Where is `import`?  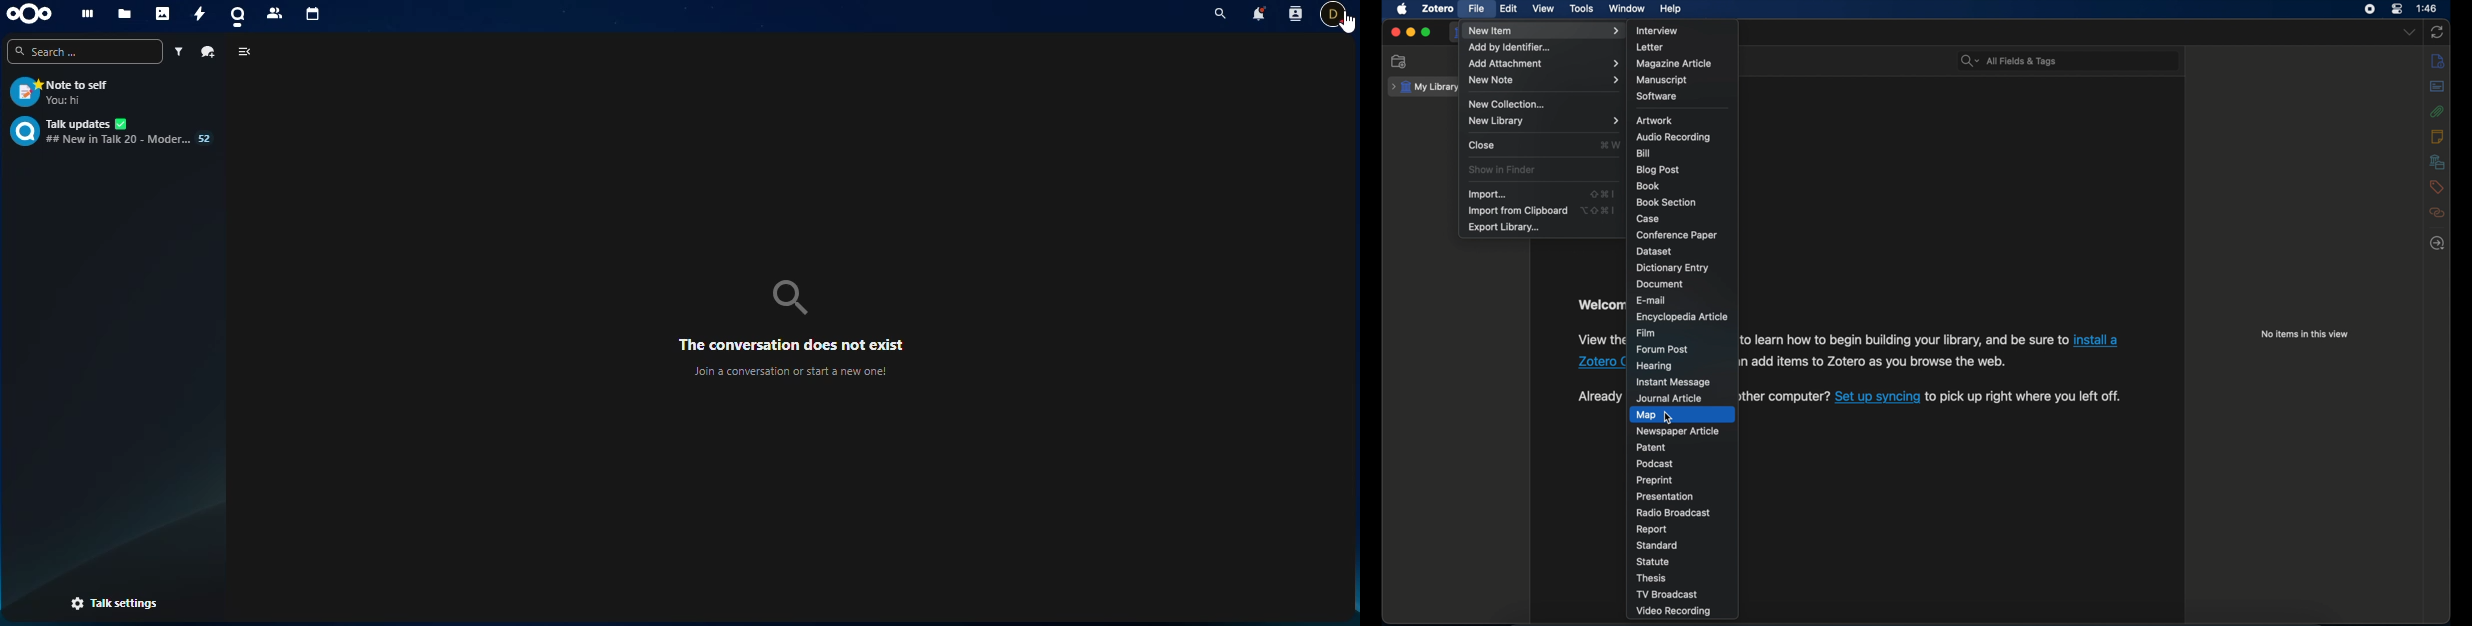 import is located at coordinates (1486, 194).